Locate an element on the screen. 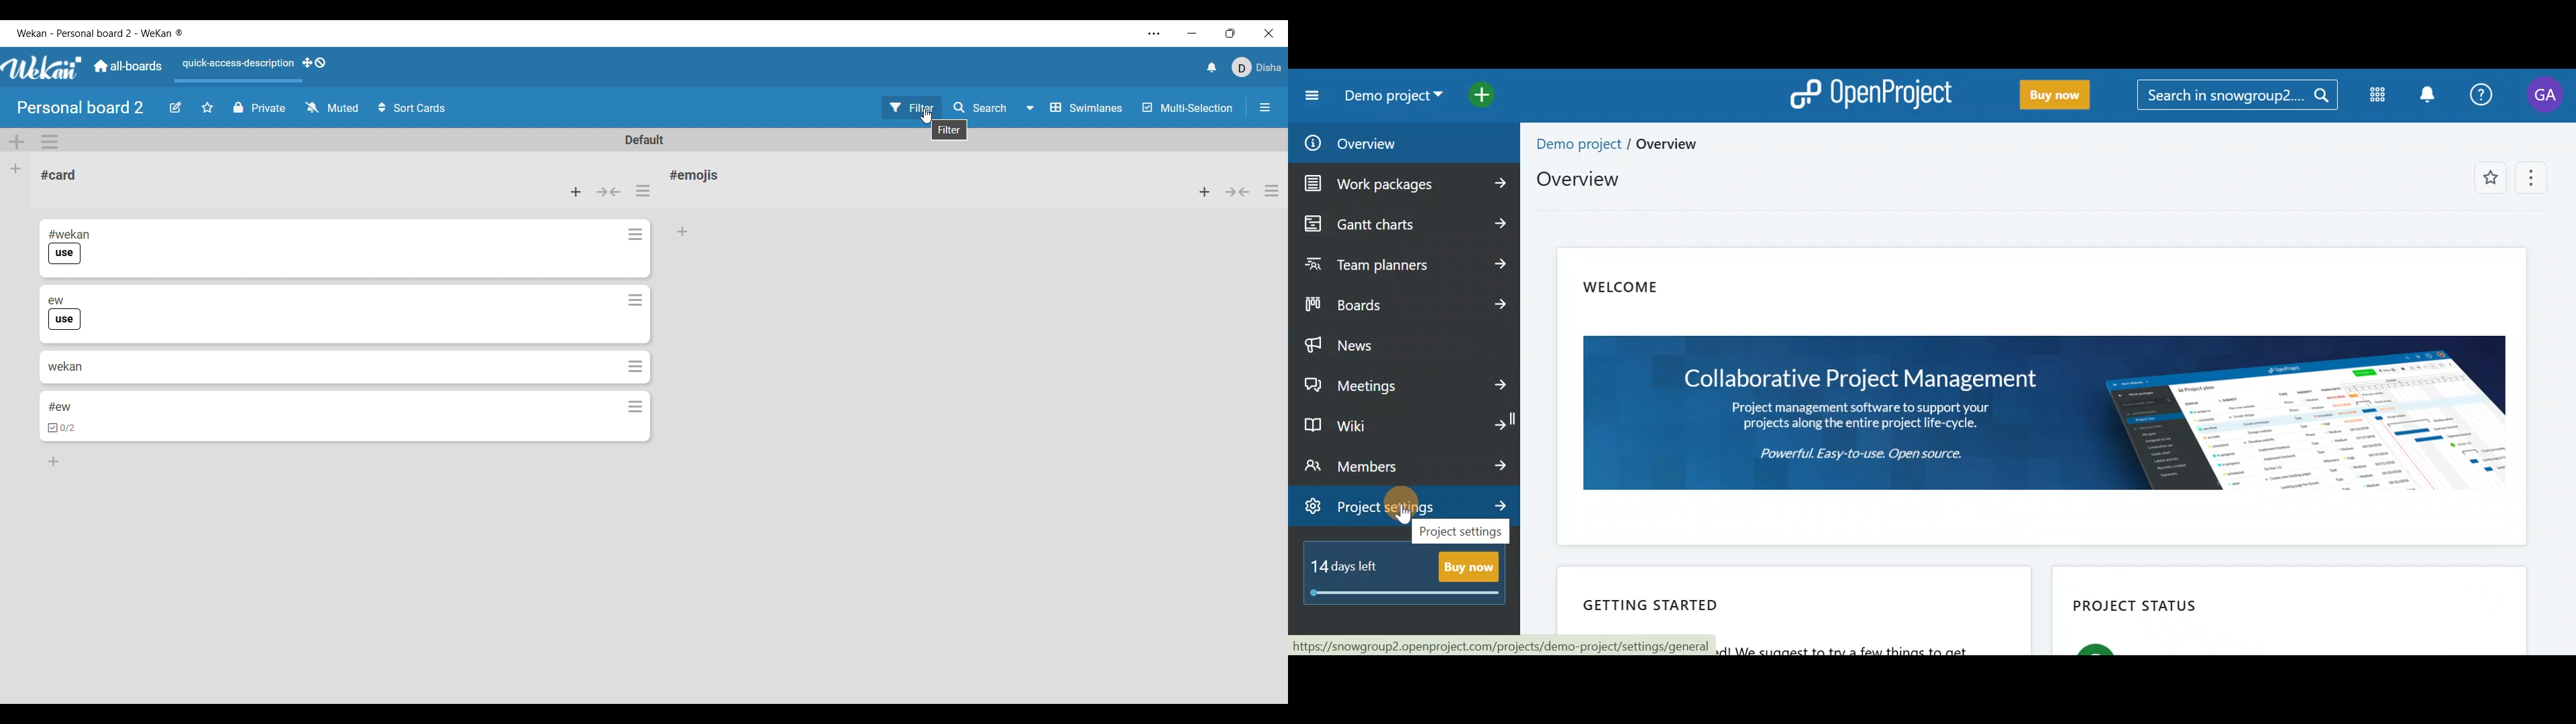  Add card to top of list is located at coordinates (1204, 192).